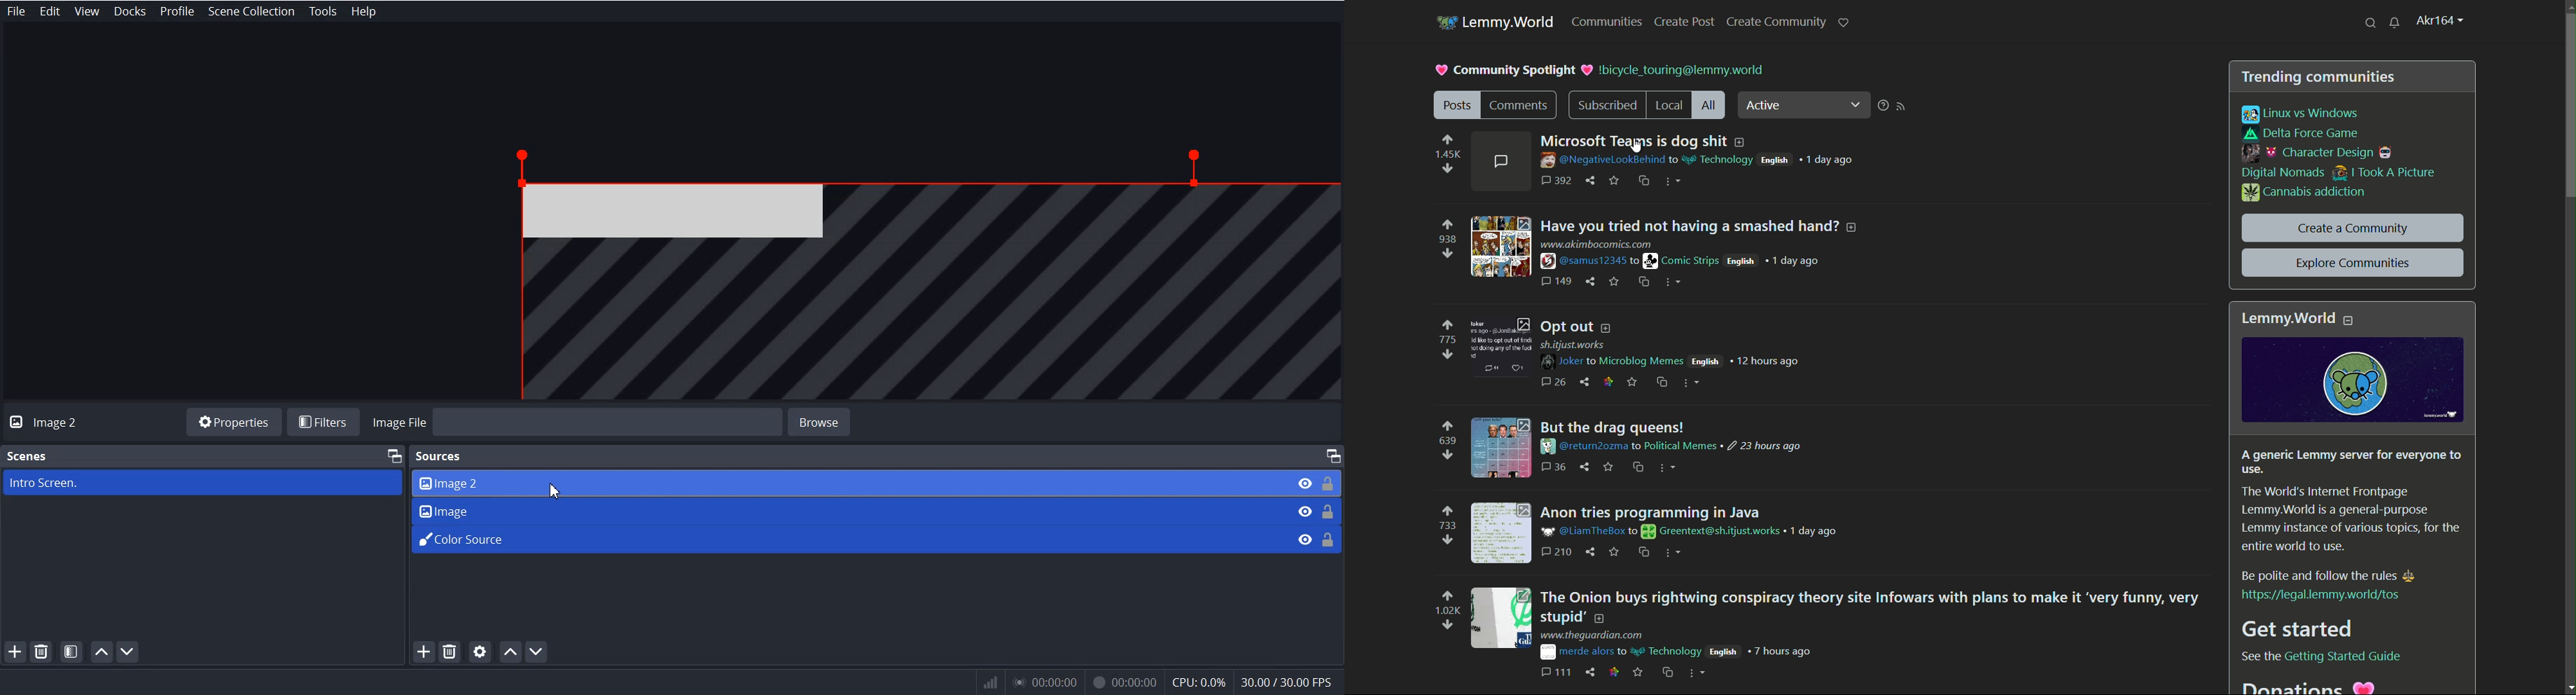  What do you see at coordinates (1448, 625) in the screenshot?
I see `downvote` at bounding box center [1448, 625].